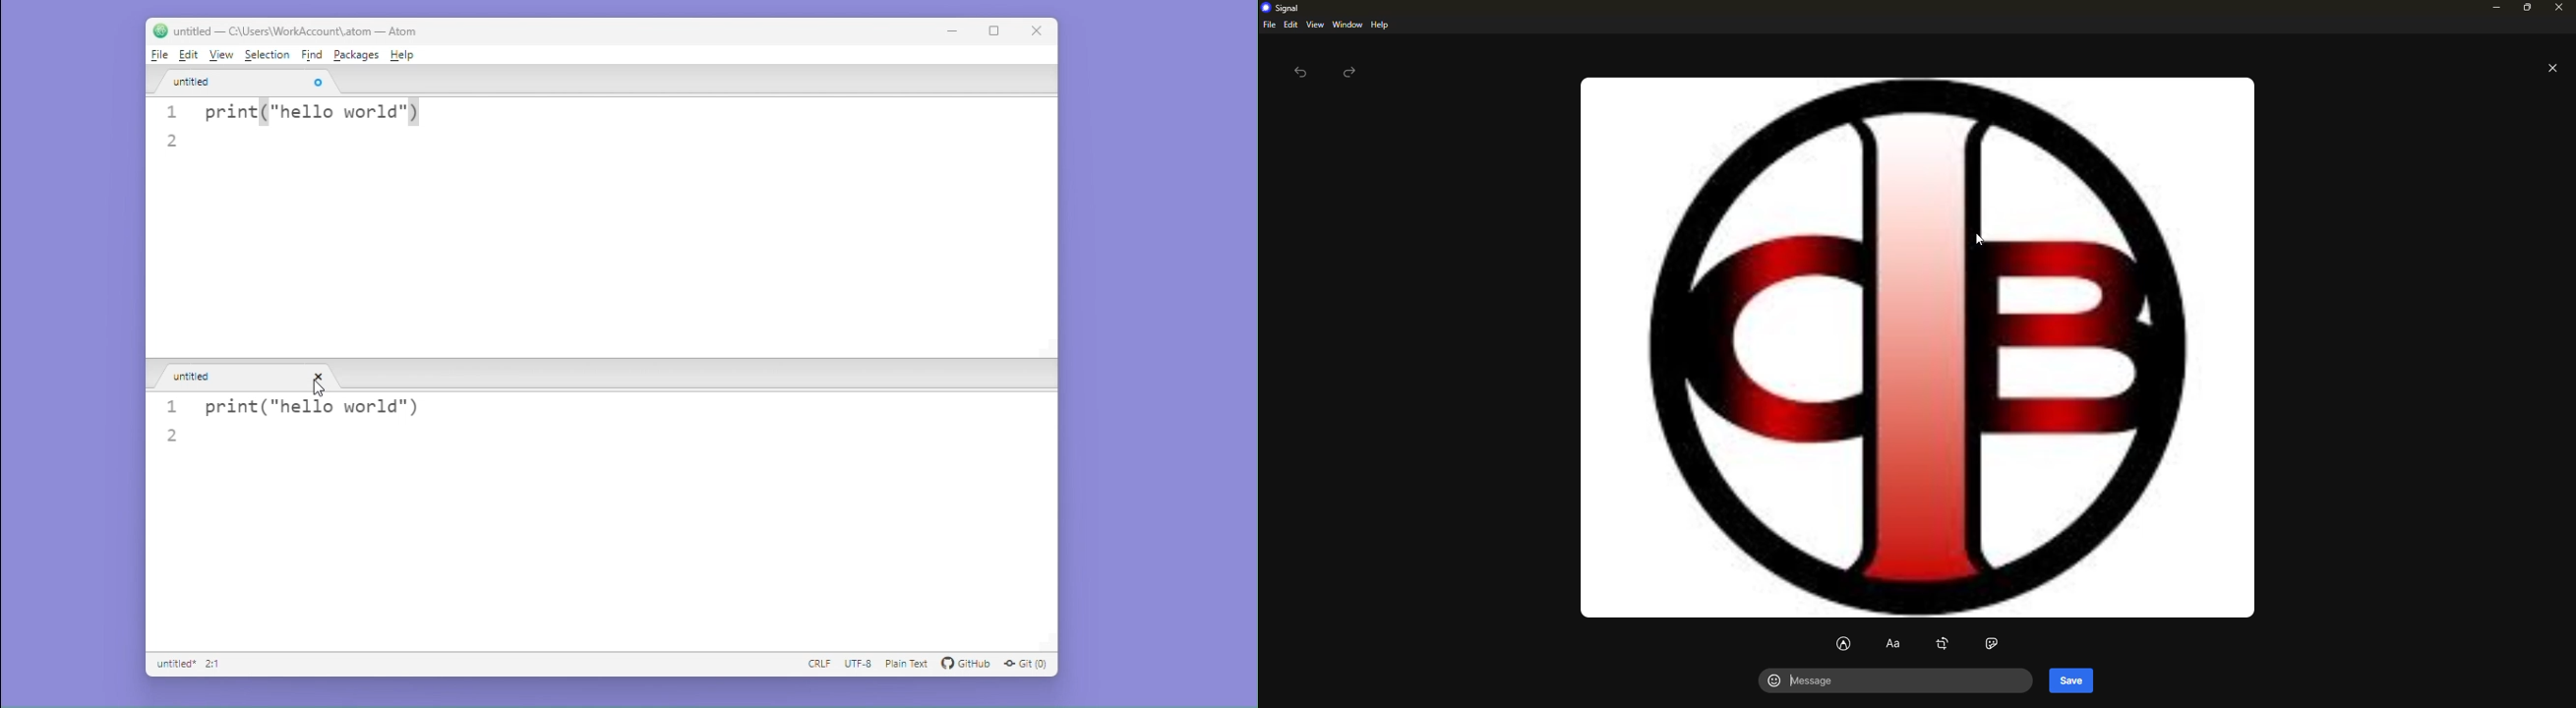  I want to click on editor pane 2, so click(601, 551).